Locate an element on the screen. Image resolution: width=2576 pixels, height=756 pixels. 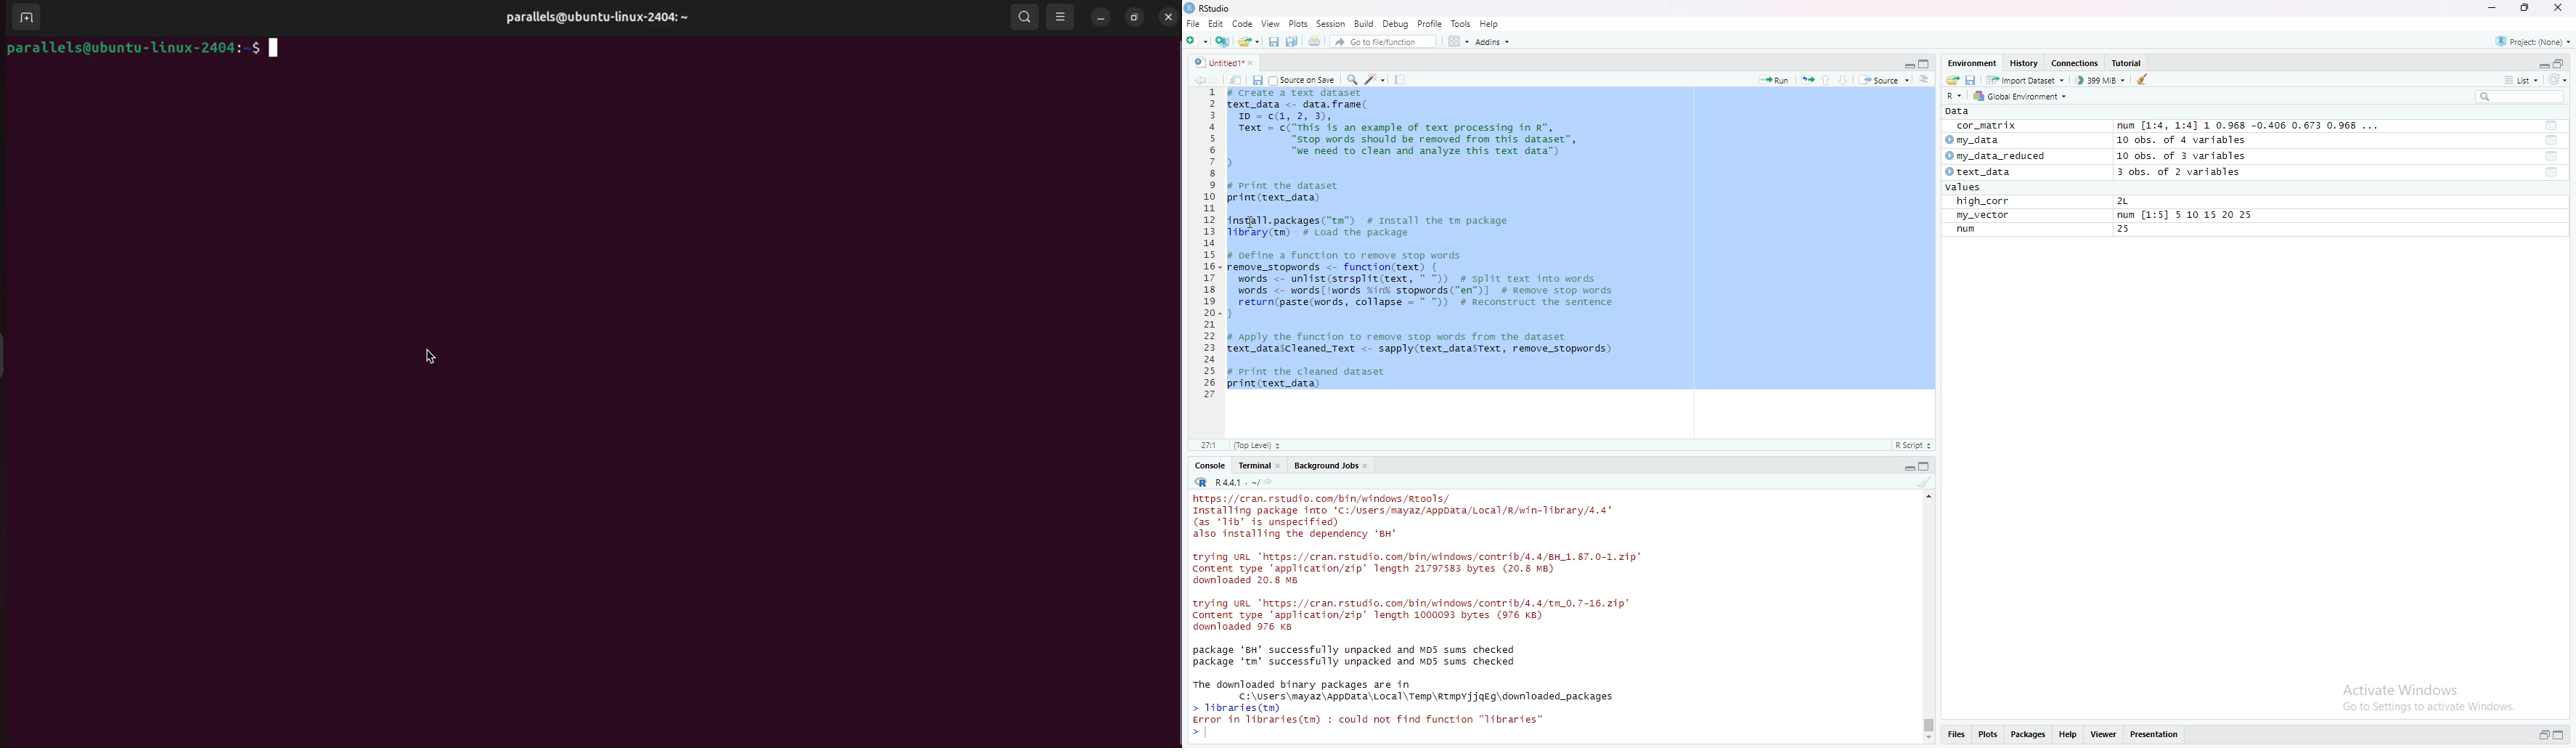
console log is located at coordinates (1435, 616).